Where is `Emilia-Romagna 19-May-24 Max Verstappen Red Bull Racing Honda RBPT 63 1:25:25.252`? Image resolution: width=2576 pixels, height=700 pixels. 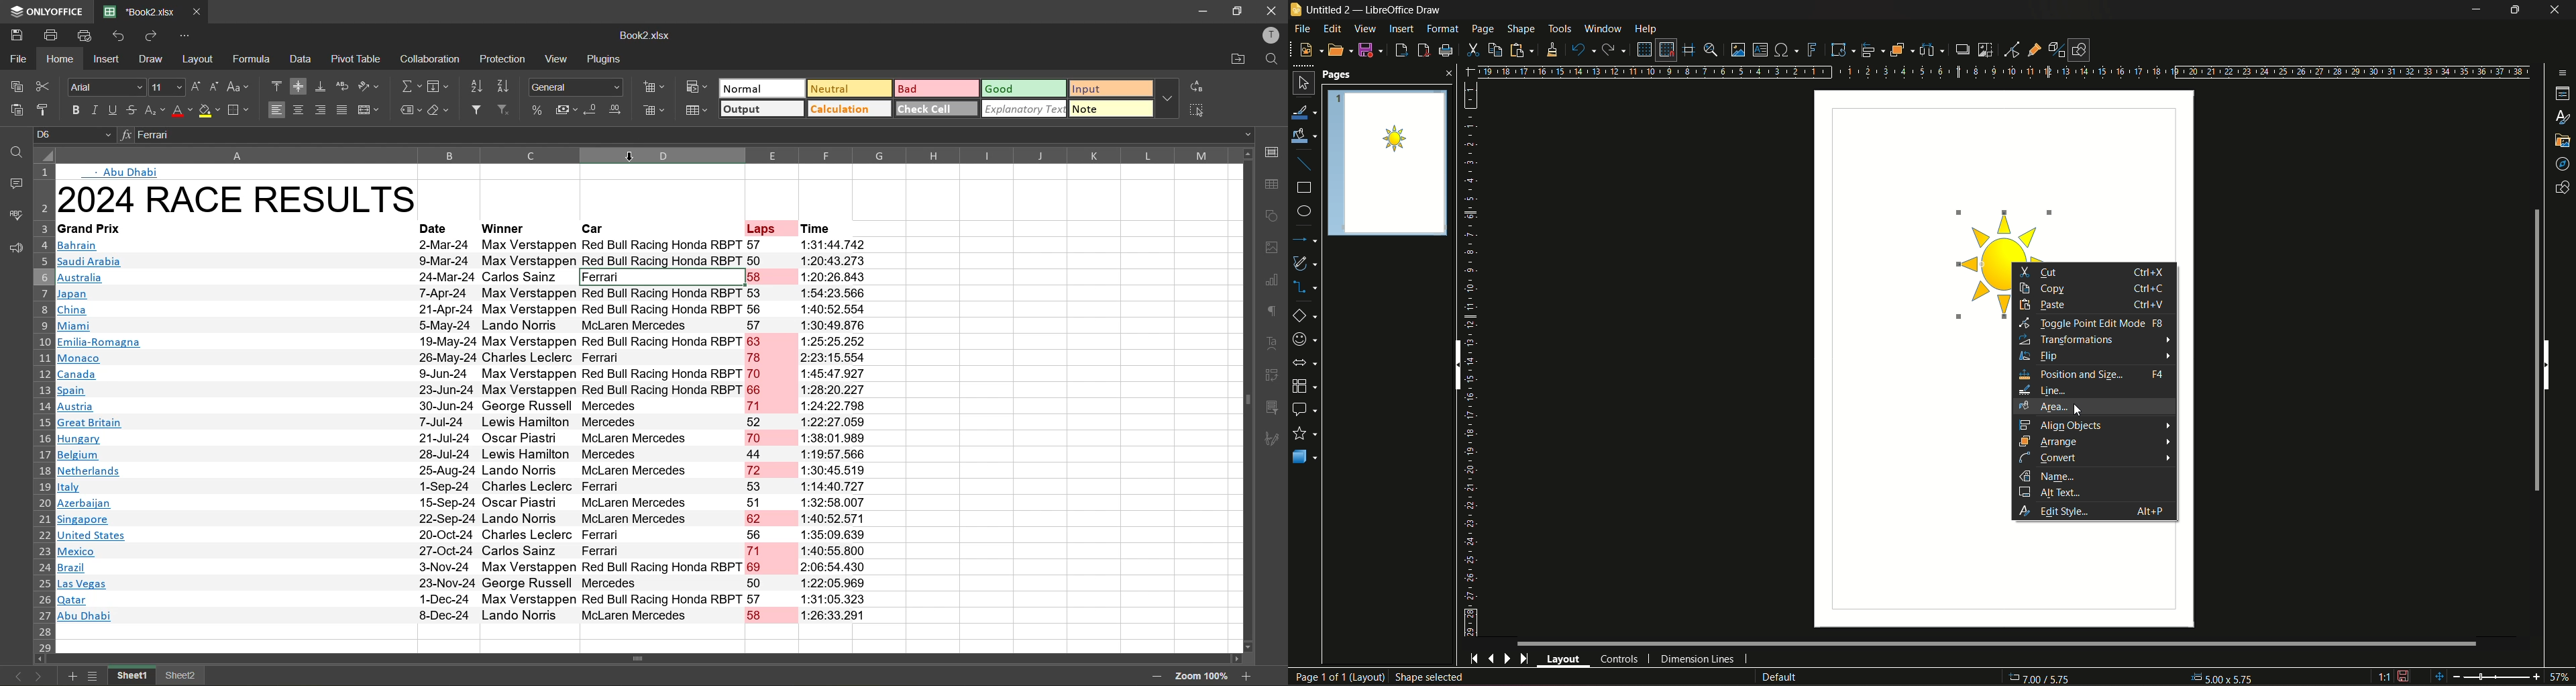
Emilia-Romagna 19-May-24 Max Verstappen Red Bull Racing Honda RBPT 63 1:25:25.252 is located at coordinates (464, 341).